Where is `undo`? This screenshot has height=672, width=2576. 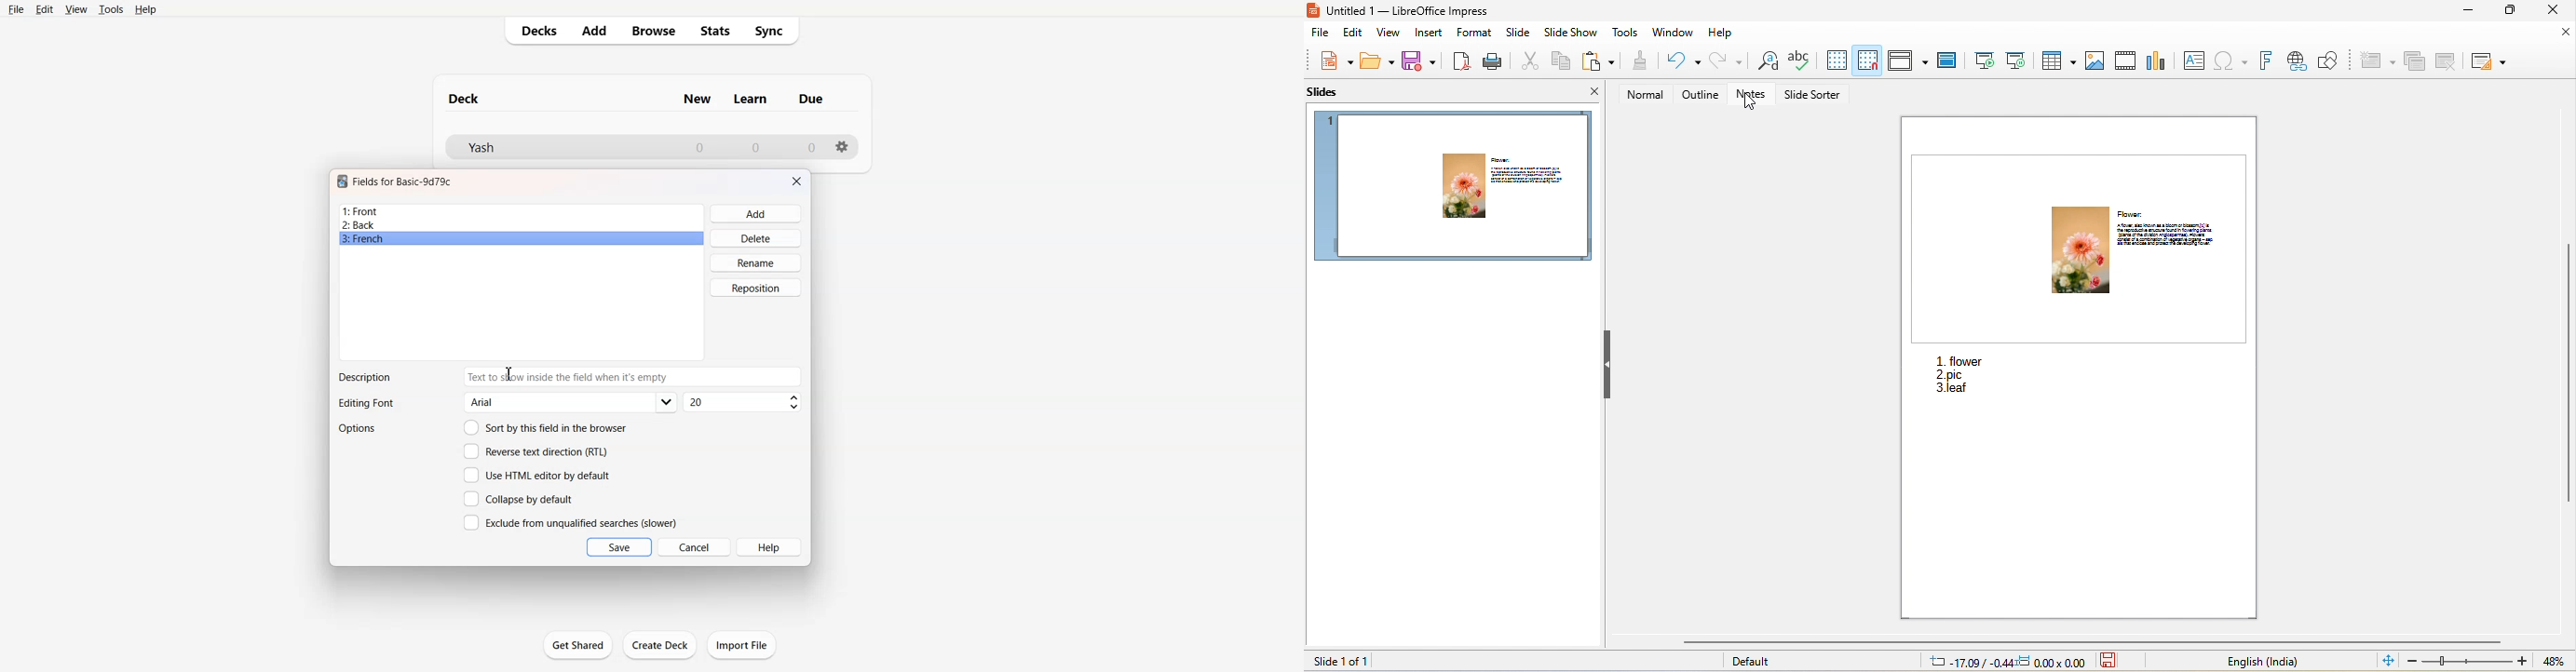
undo is located at coordinates (1681, 60).